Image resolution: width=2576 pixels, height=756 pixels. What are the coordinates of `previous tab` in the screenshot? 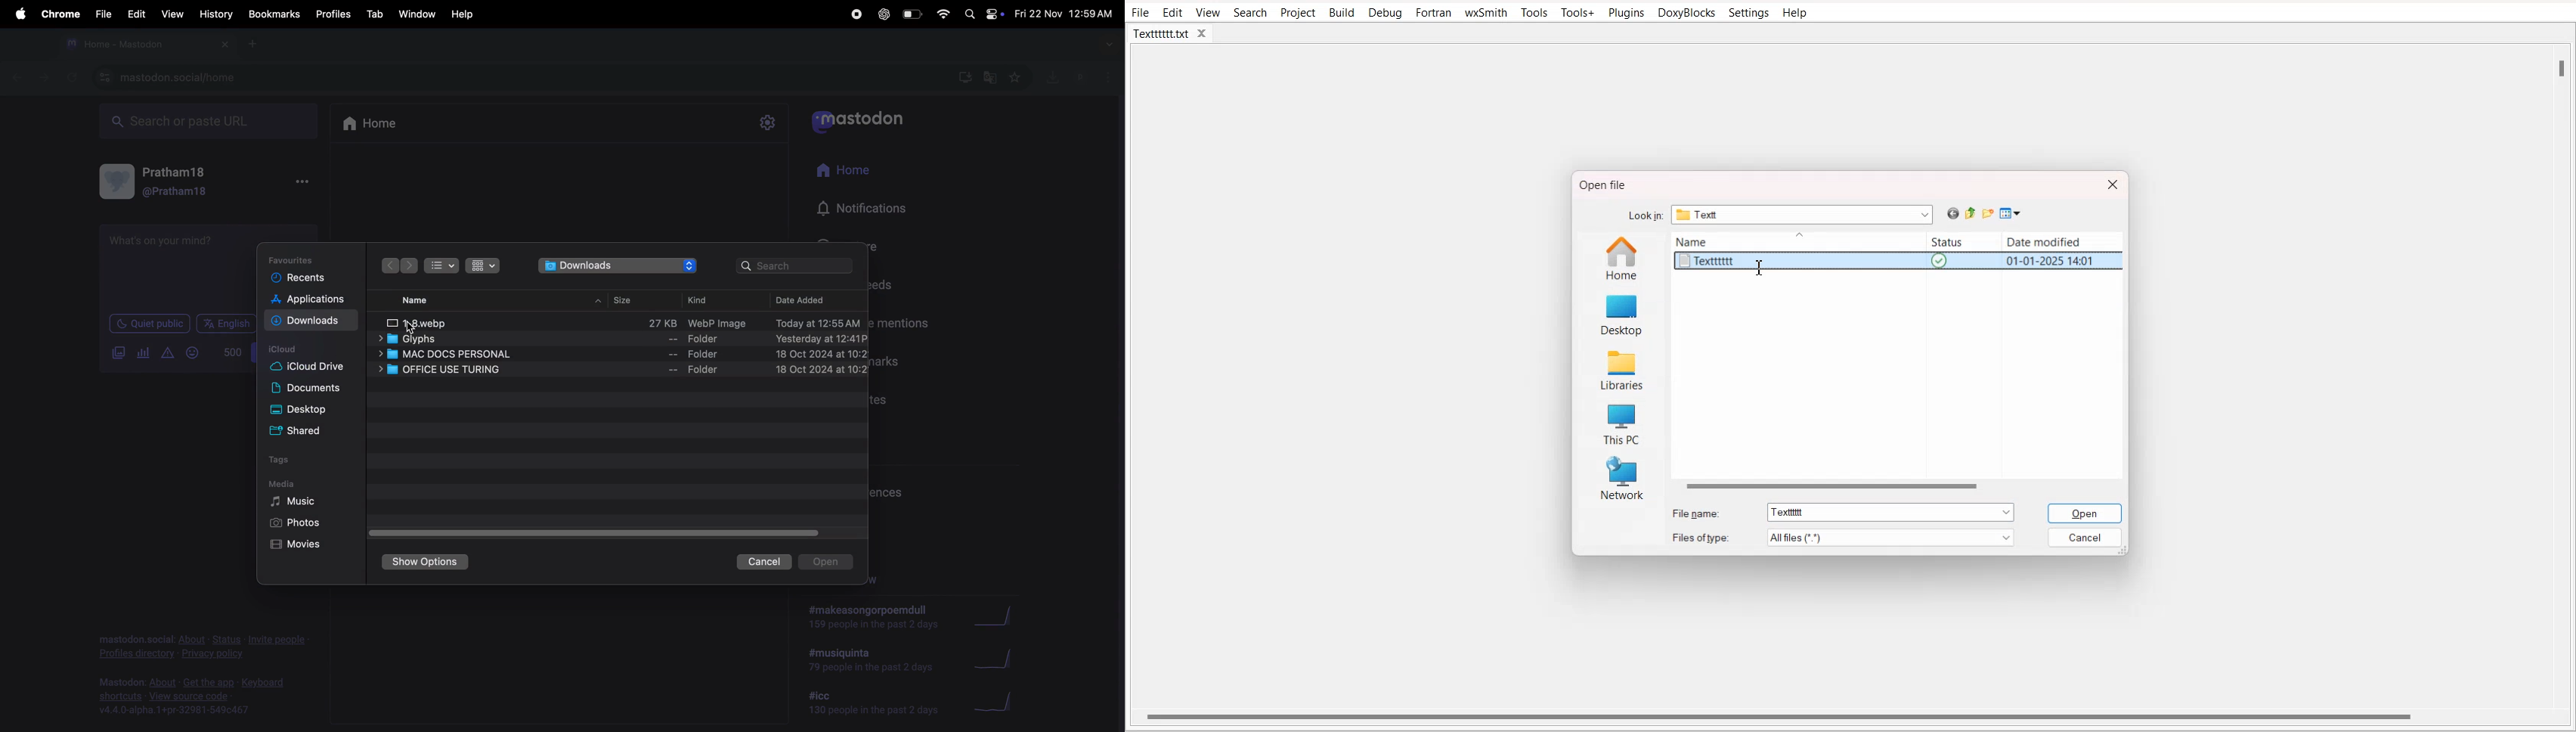 It's located at (18, 78).